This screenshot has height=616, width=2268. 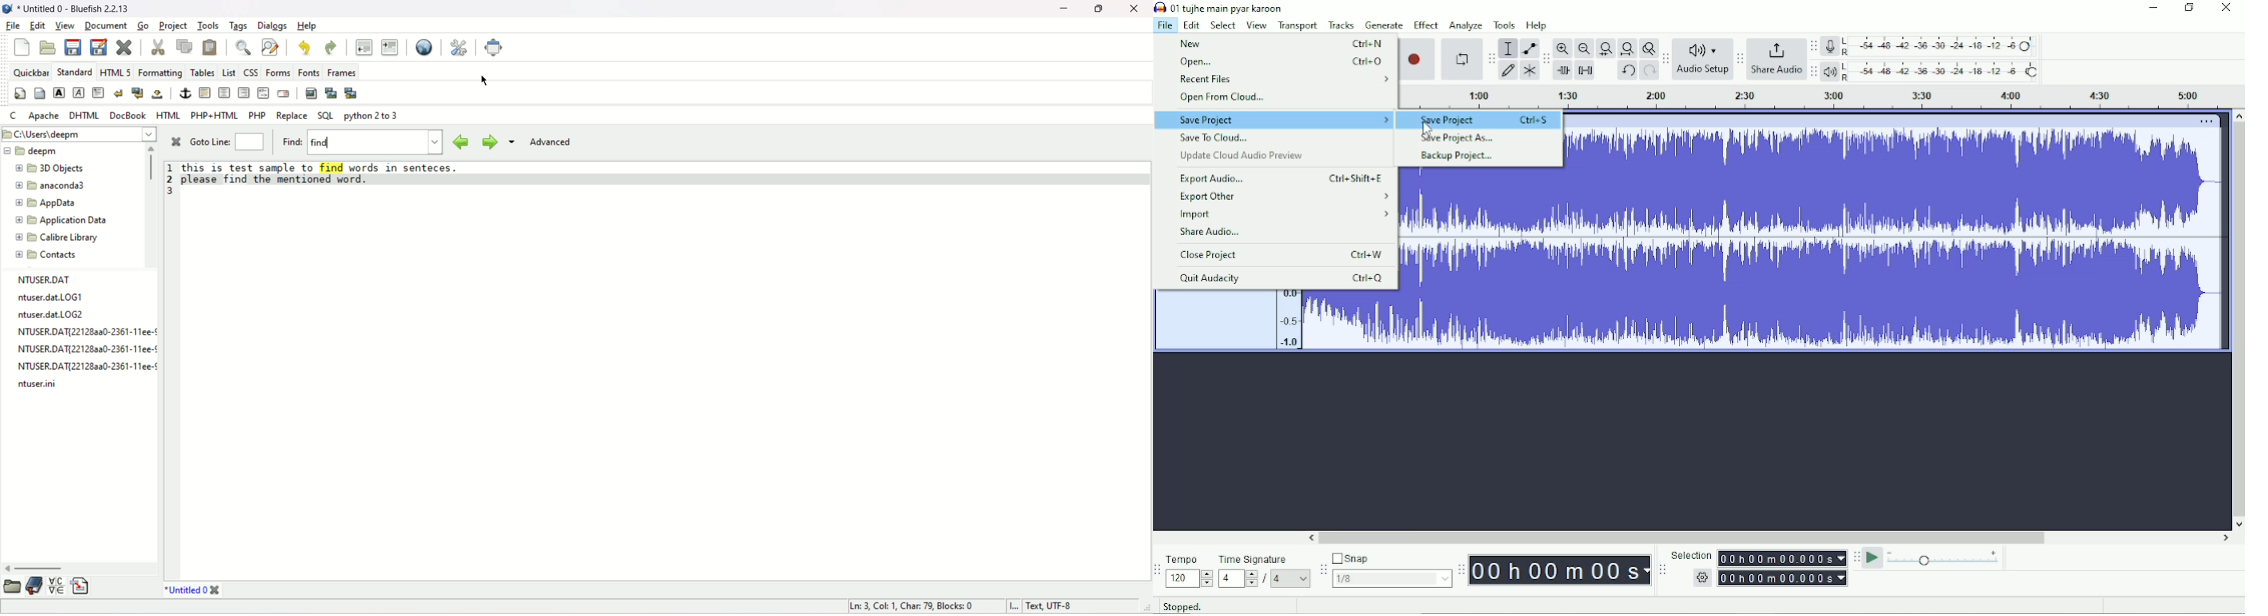 I want to click on Save To Cloud, so click(x=1218, y=138).